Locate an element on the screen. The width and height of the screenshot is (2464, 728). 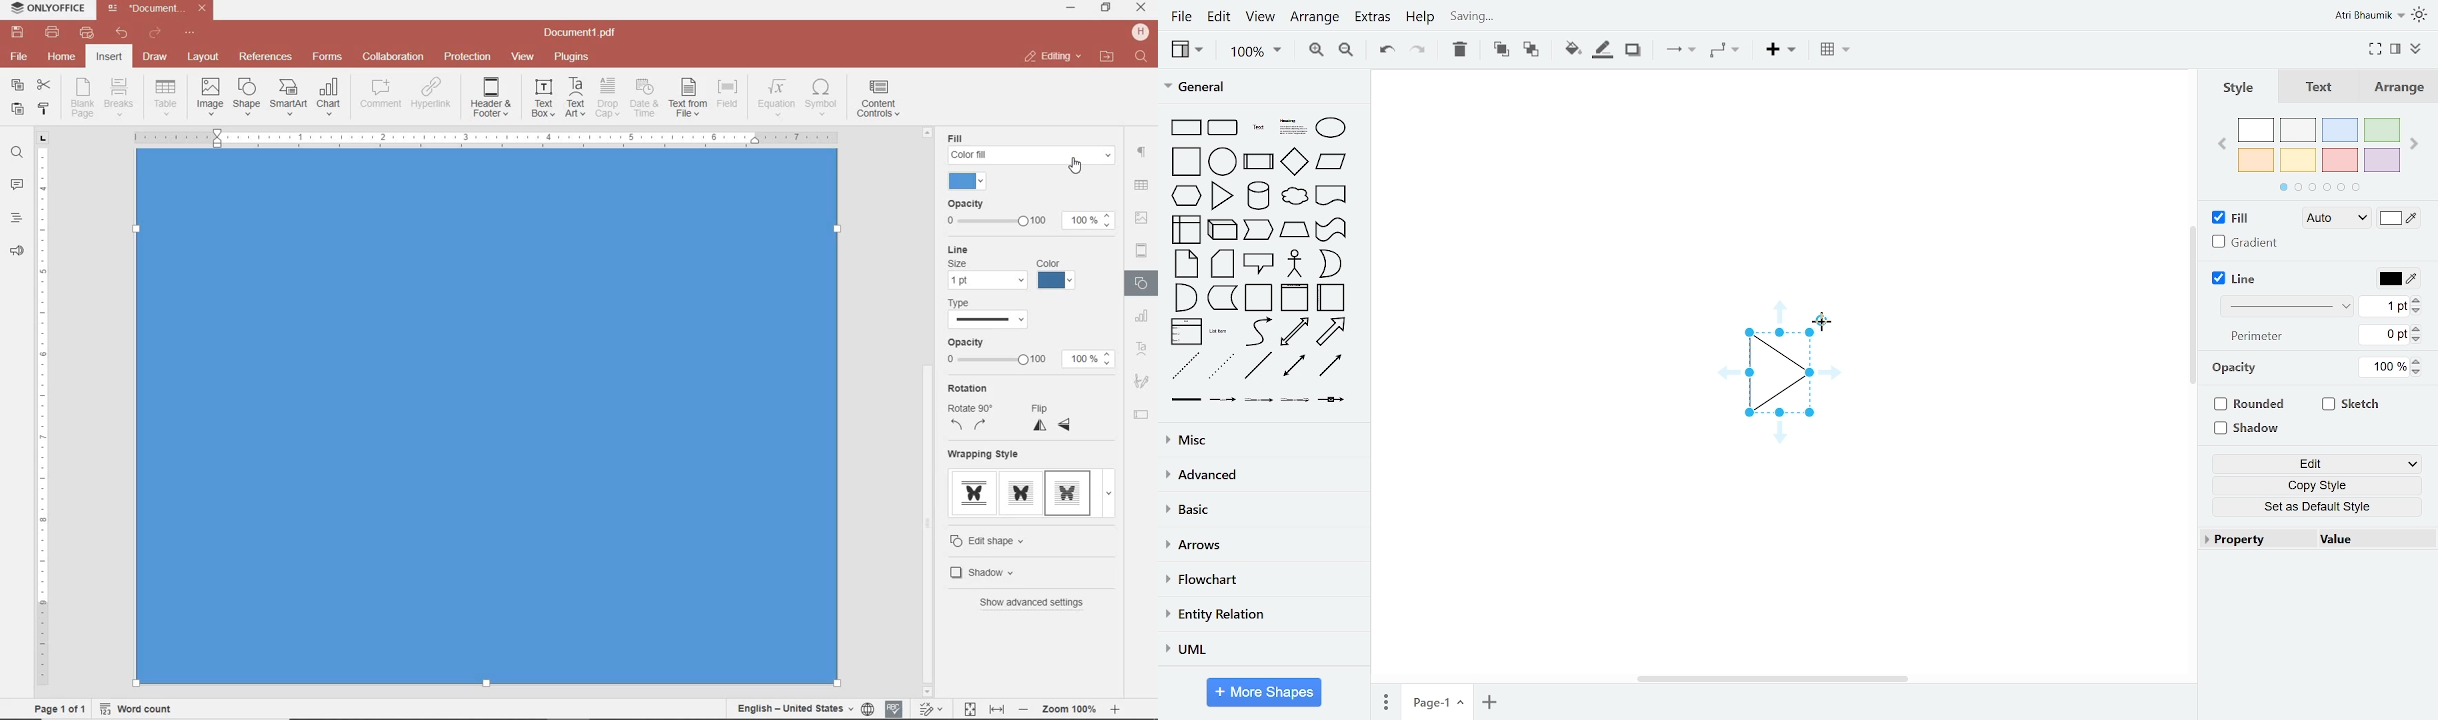
add page is located at coordinates (1488, 700).